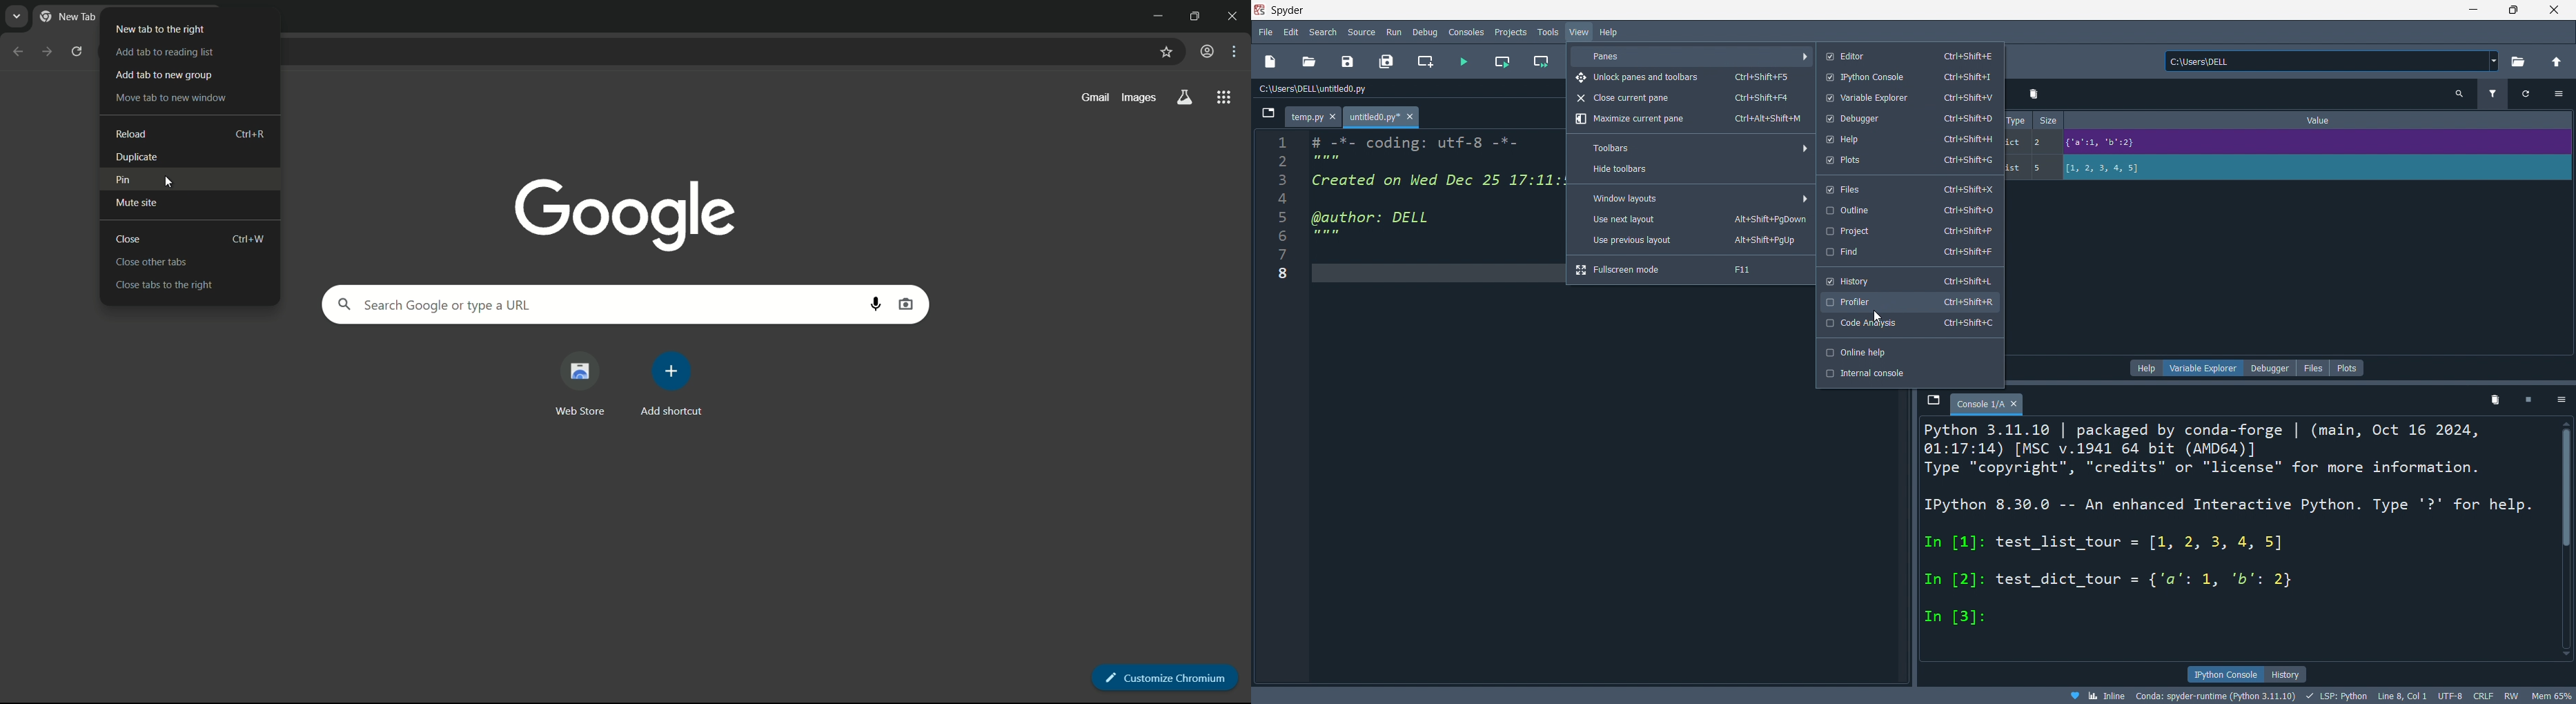 The image size is (2576, 728). I want to click on save, so click(1352, 60).